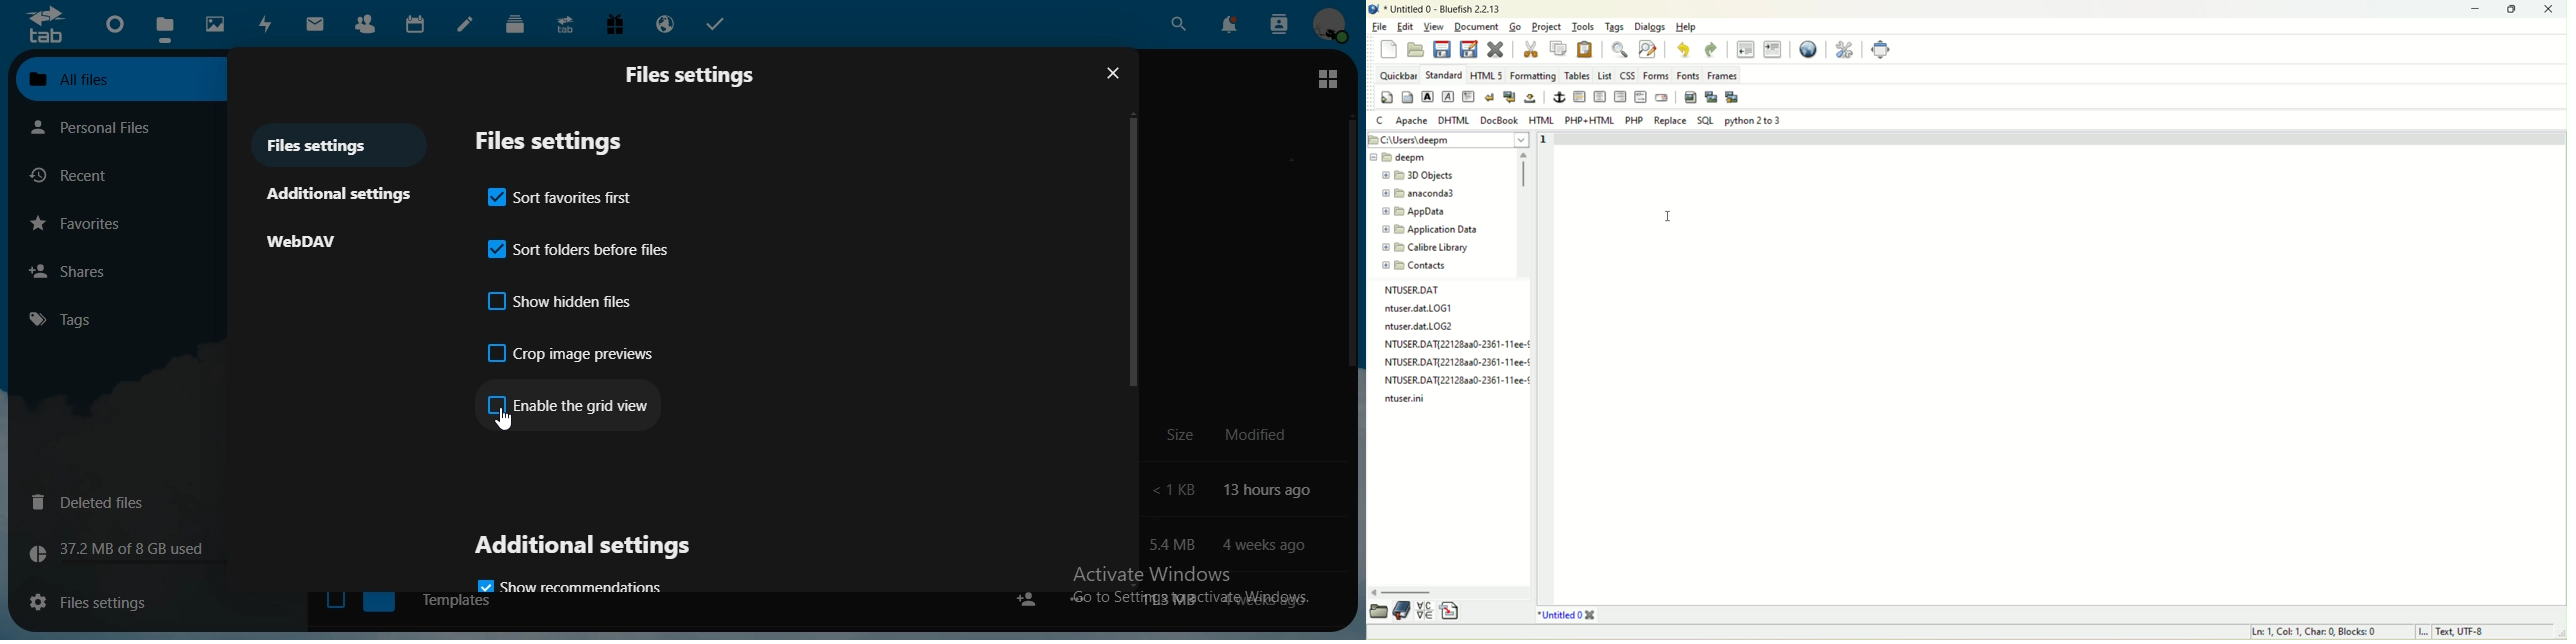 This screenshot has width=2576, height=644. Describe the element at coordinates (1650, 28) in the screenshot. I see `dialogs` at that location.